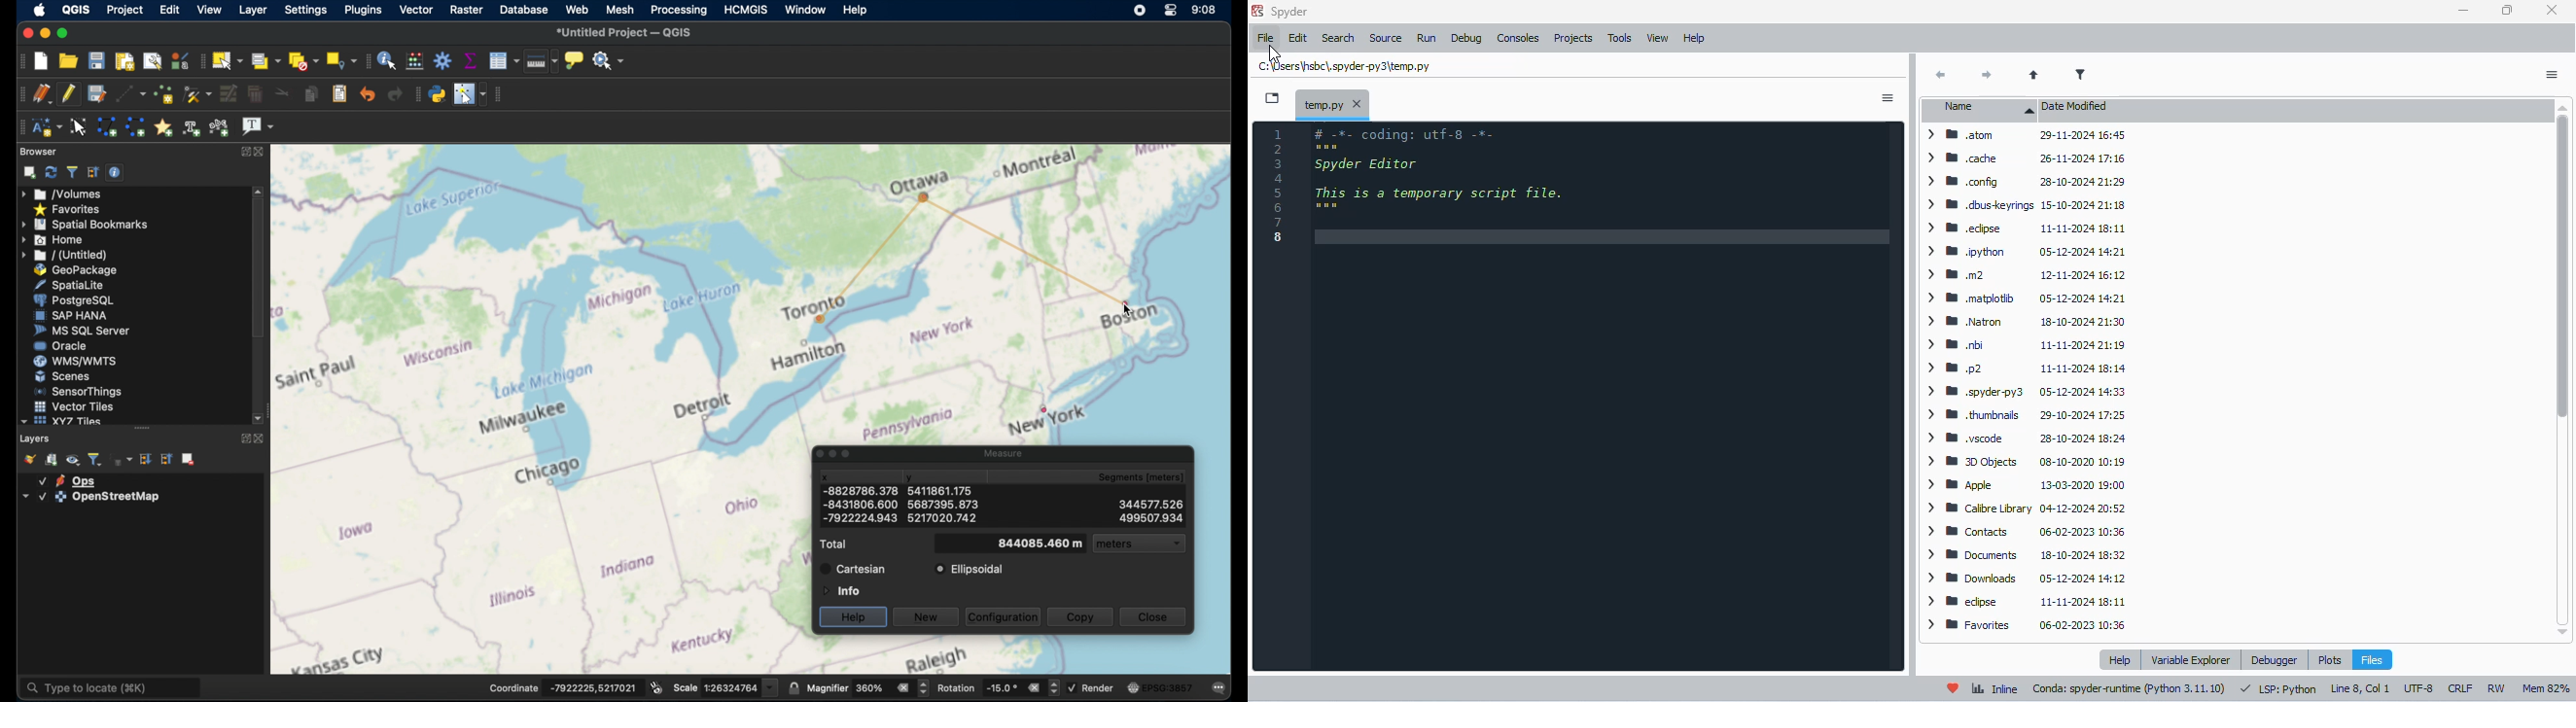 The width and height of the screenshot is (2576, 728). What do you see at coordinates (40, 151) in the screenshot?
I see `browser` at bounding box center [40, 151].